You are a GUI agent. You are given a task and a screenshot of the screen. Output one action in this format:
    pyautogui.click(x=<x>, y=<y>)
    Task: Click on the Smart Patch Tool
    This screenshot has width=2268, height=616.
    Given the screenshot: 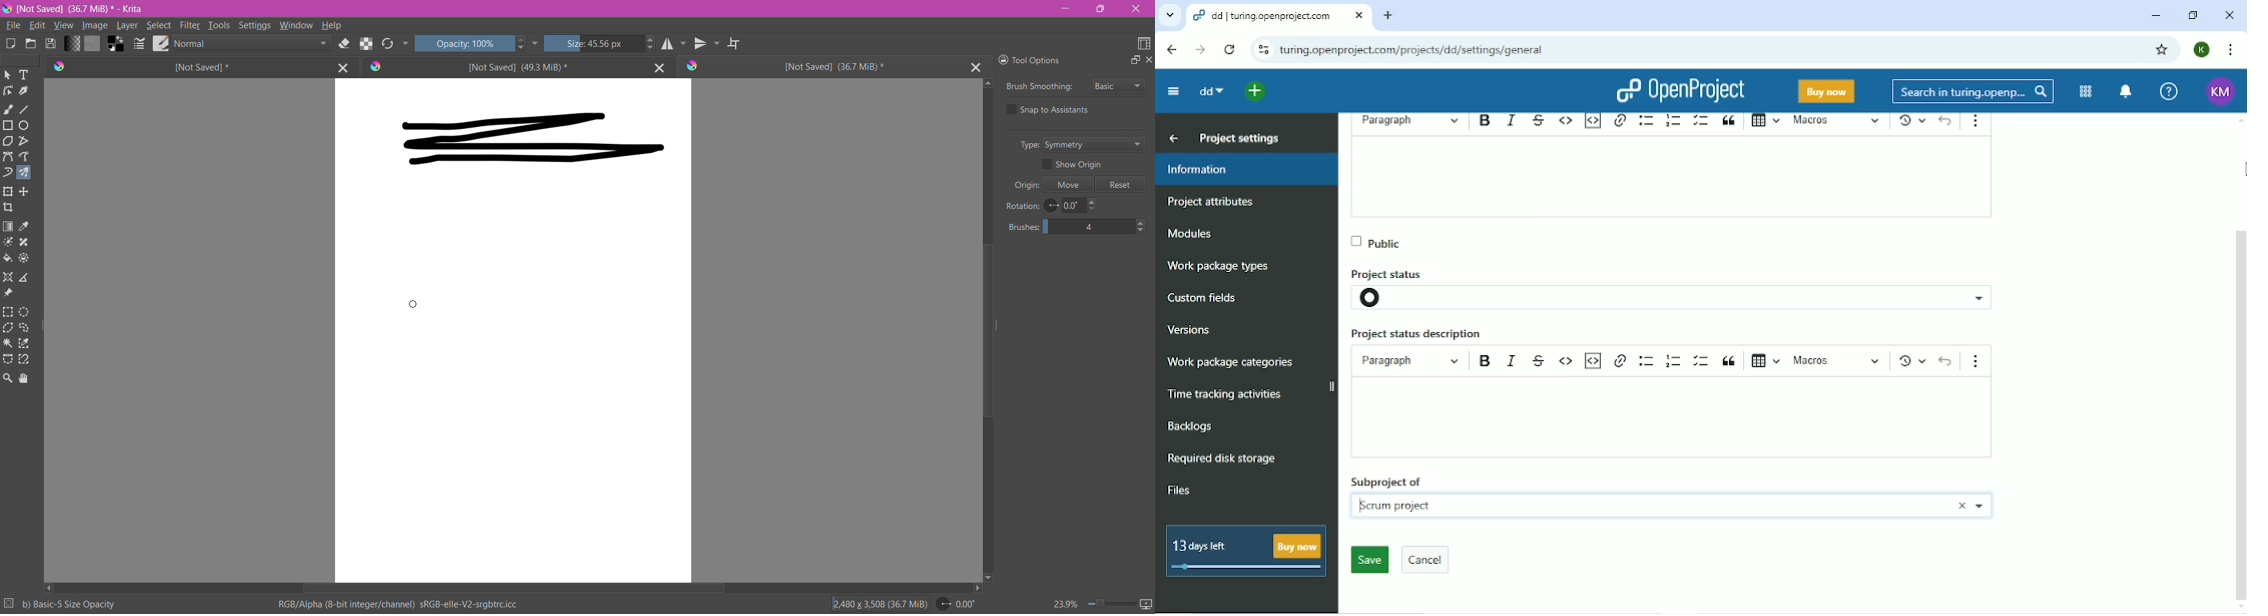 What is the action you would take?
    pyautogui.click(x=25, y=243)
    